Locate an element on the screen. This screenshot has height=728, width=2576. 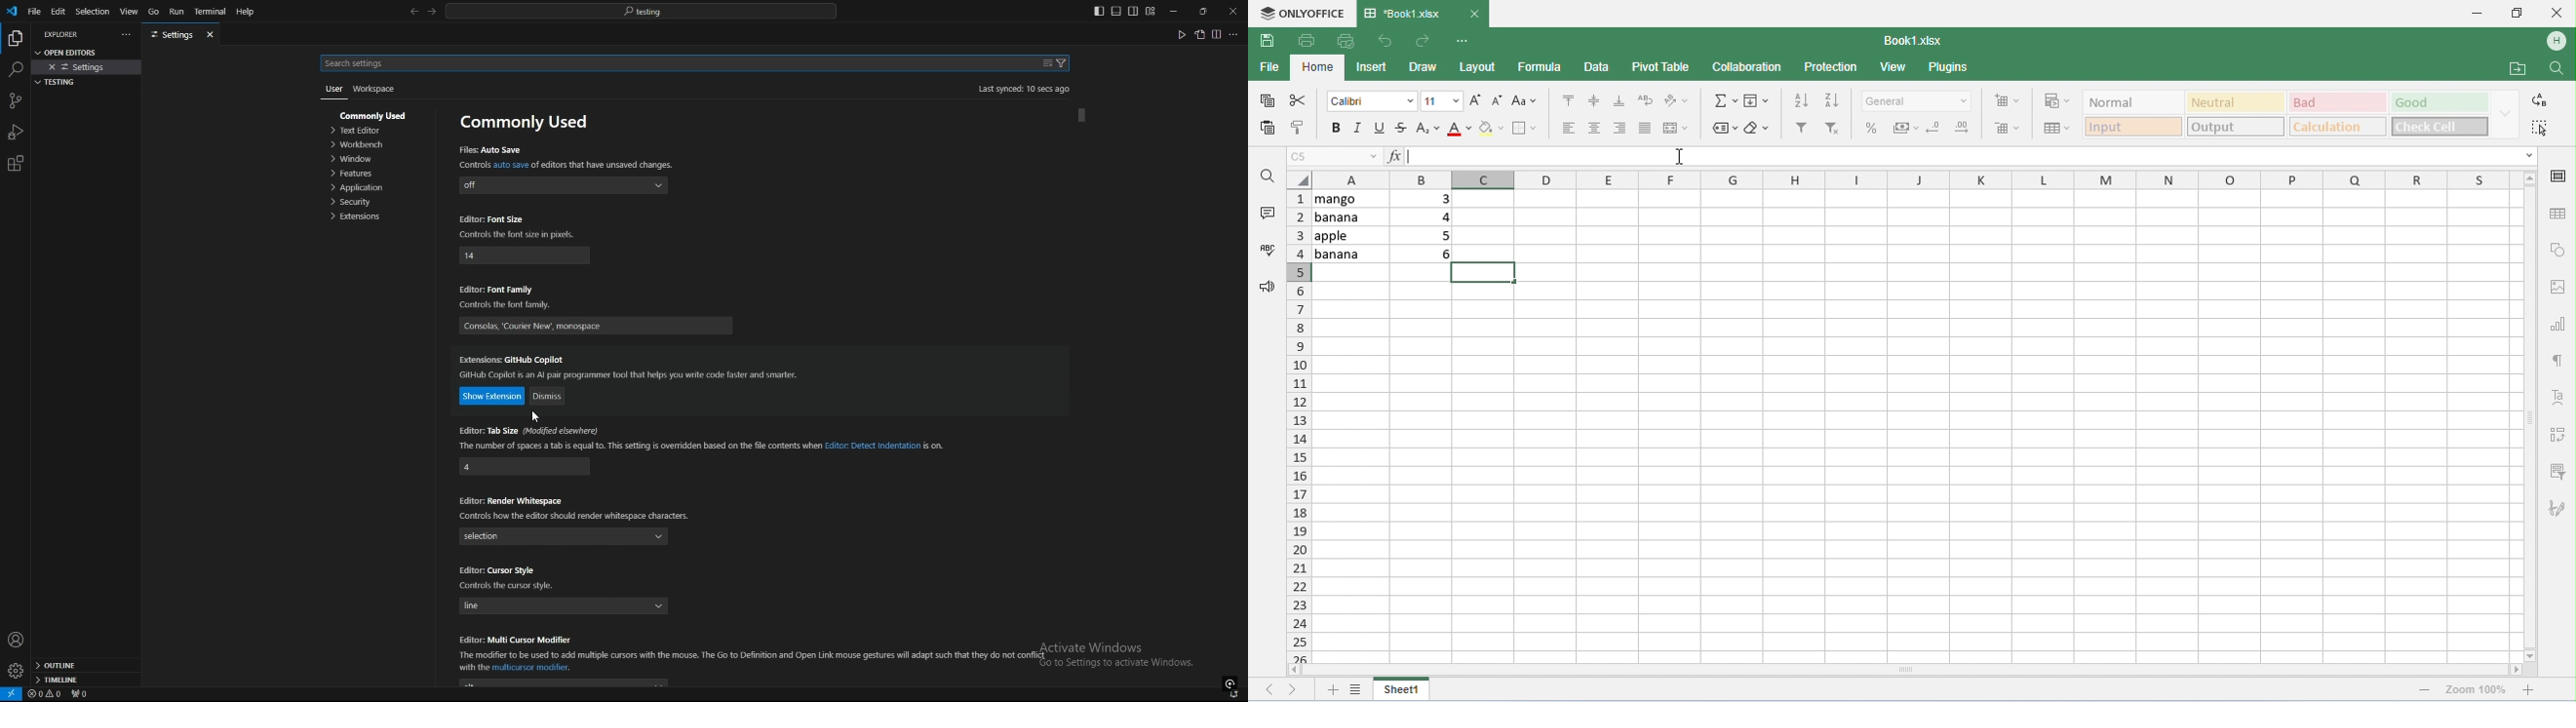
align top is located at coordinates (1566, 99).